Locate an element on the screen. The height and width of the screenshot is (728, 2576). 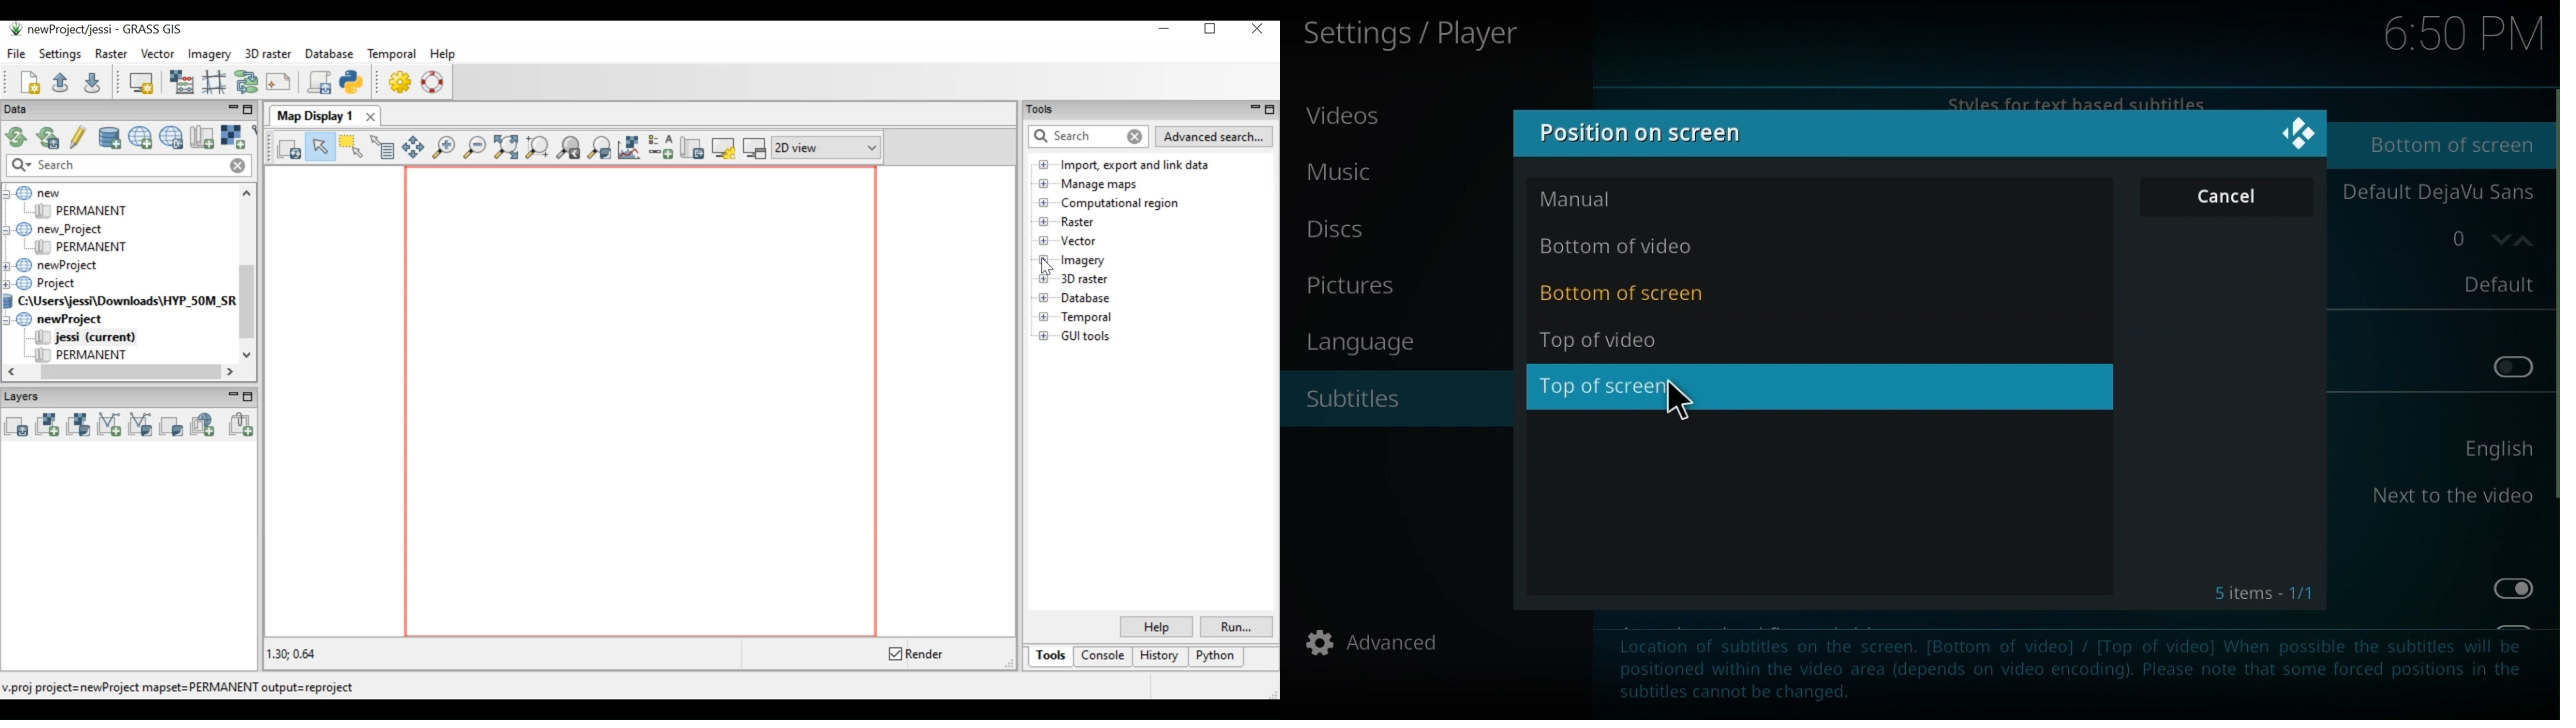
Styles for text based is located at coordinates (2068, 98).